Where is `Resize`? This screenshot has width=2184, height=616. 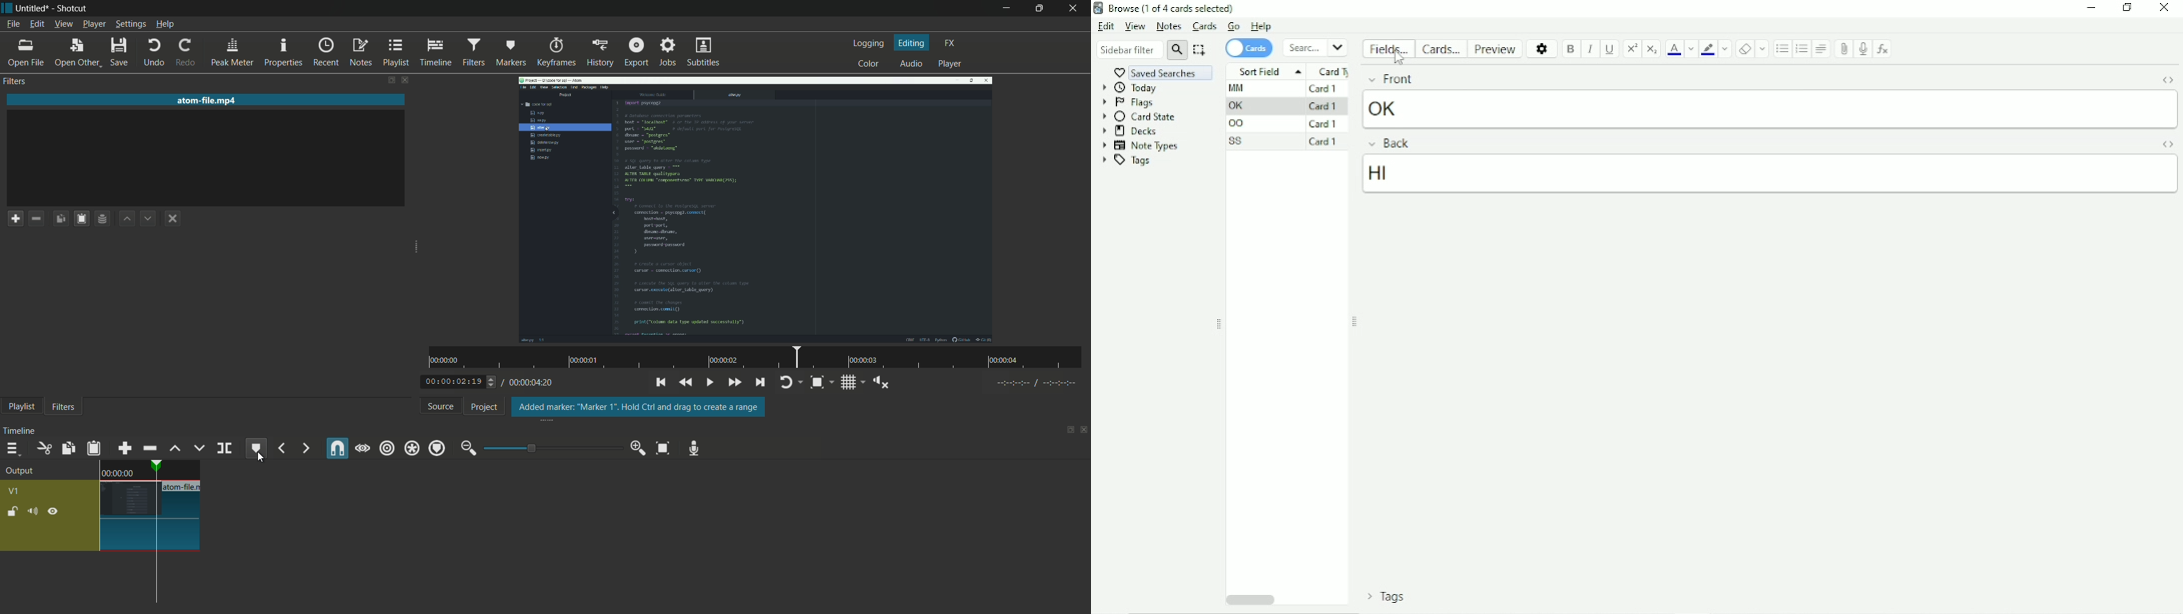
Resize is located at coordinates (1219, 325).